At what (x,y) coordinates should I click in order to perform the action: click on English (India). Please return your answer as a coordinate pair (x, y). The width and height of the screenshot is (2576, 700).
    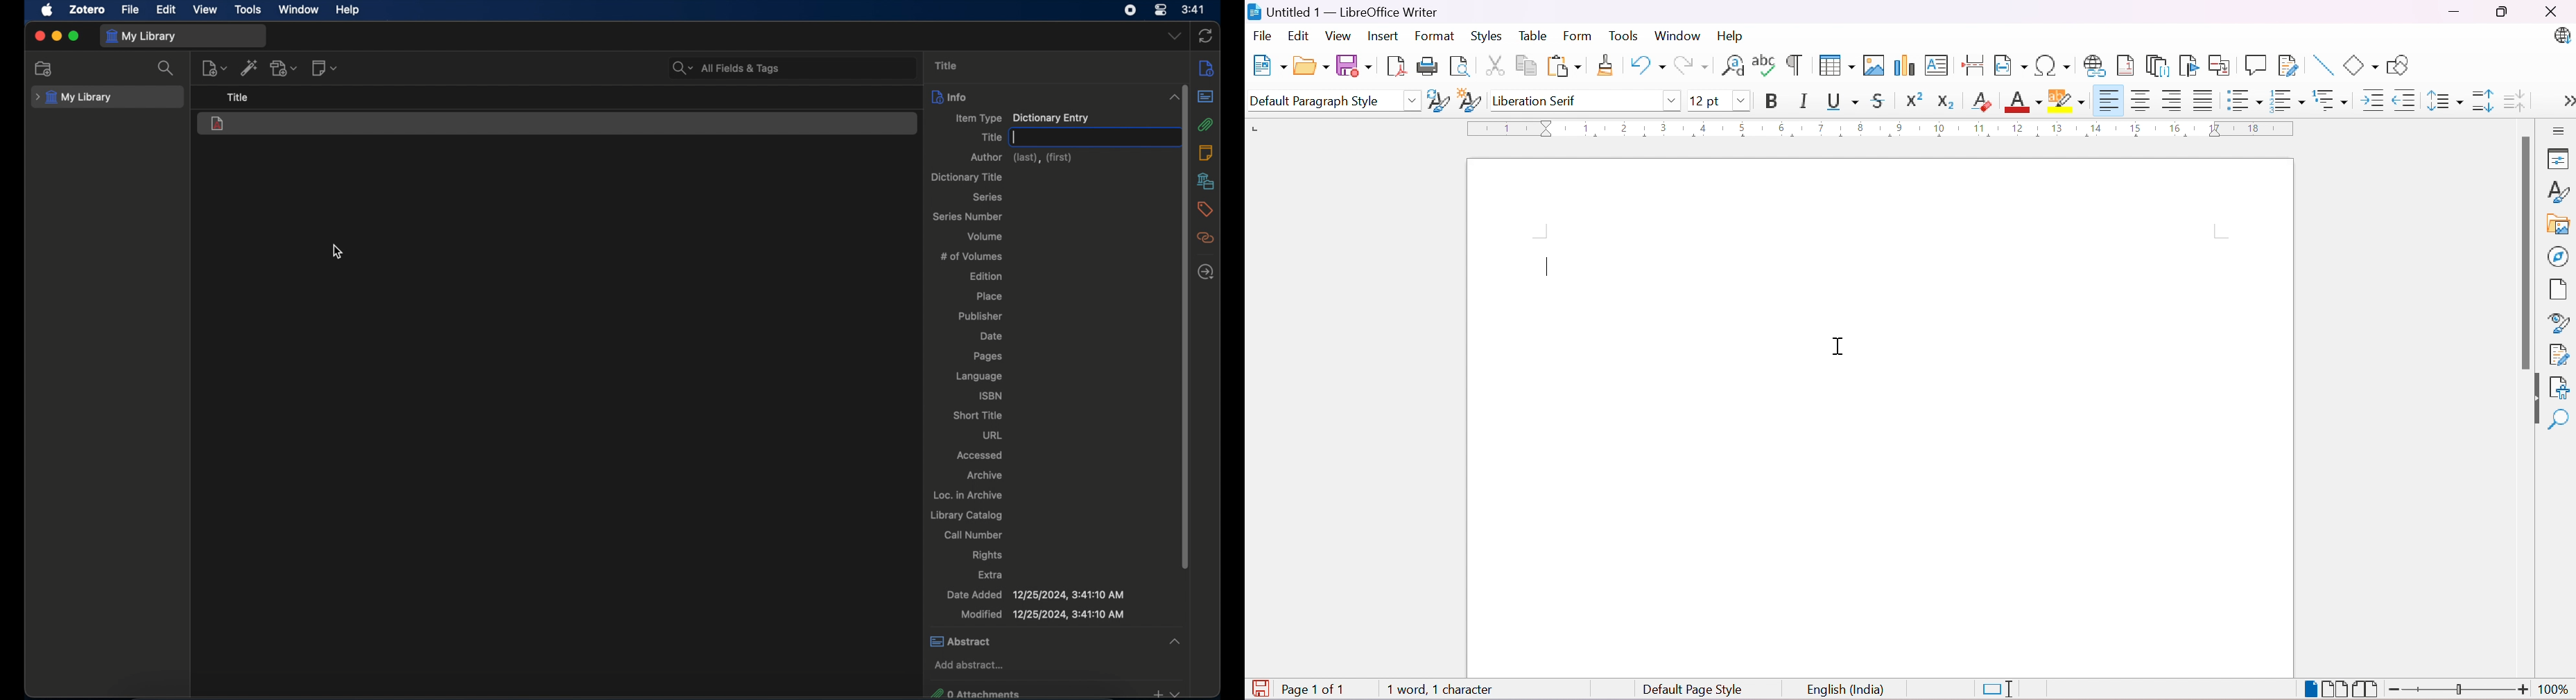
    Looking at the image, I should click on (1846, 690).